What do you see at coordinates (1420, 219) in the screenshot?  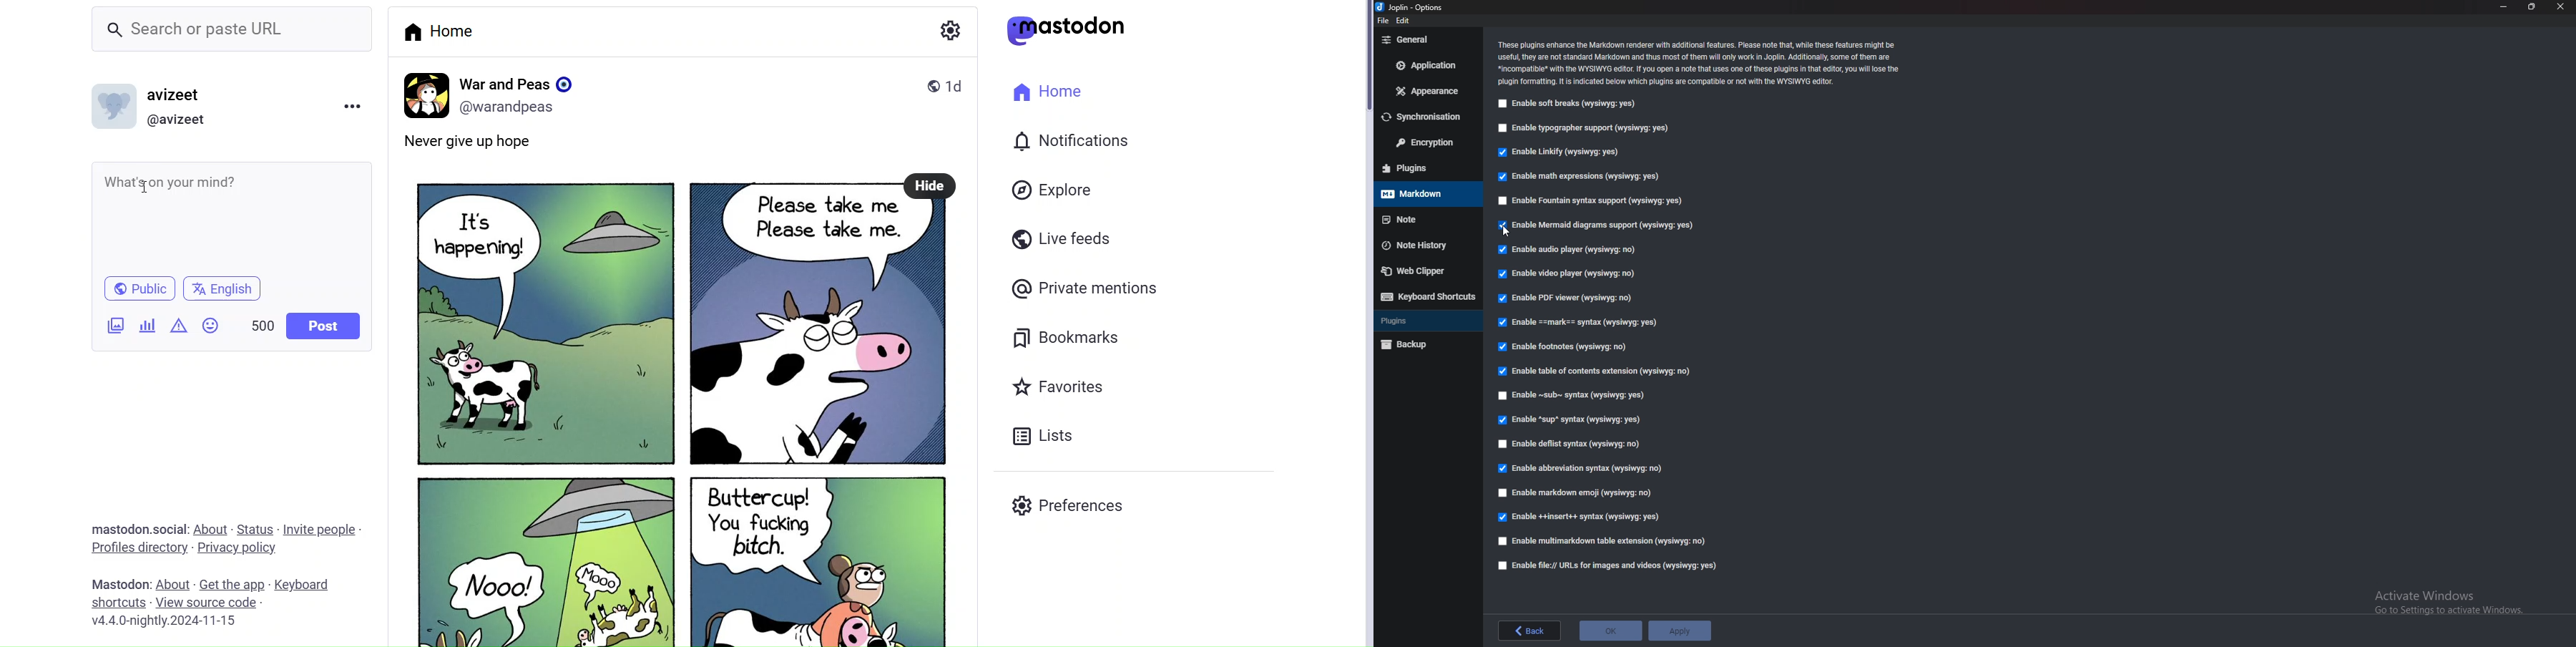 I see `note` at bounding box center [1420, 219].